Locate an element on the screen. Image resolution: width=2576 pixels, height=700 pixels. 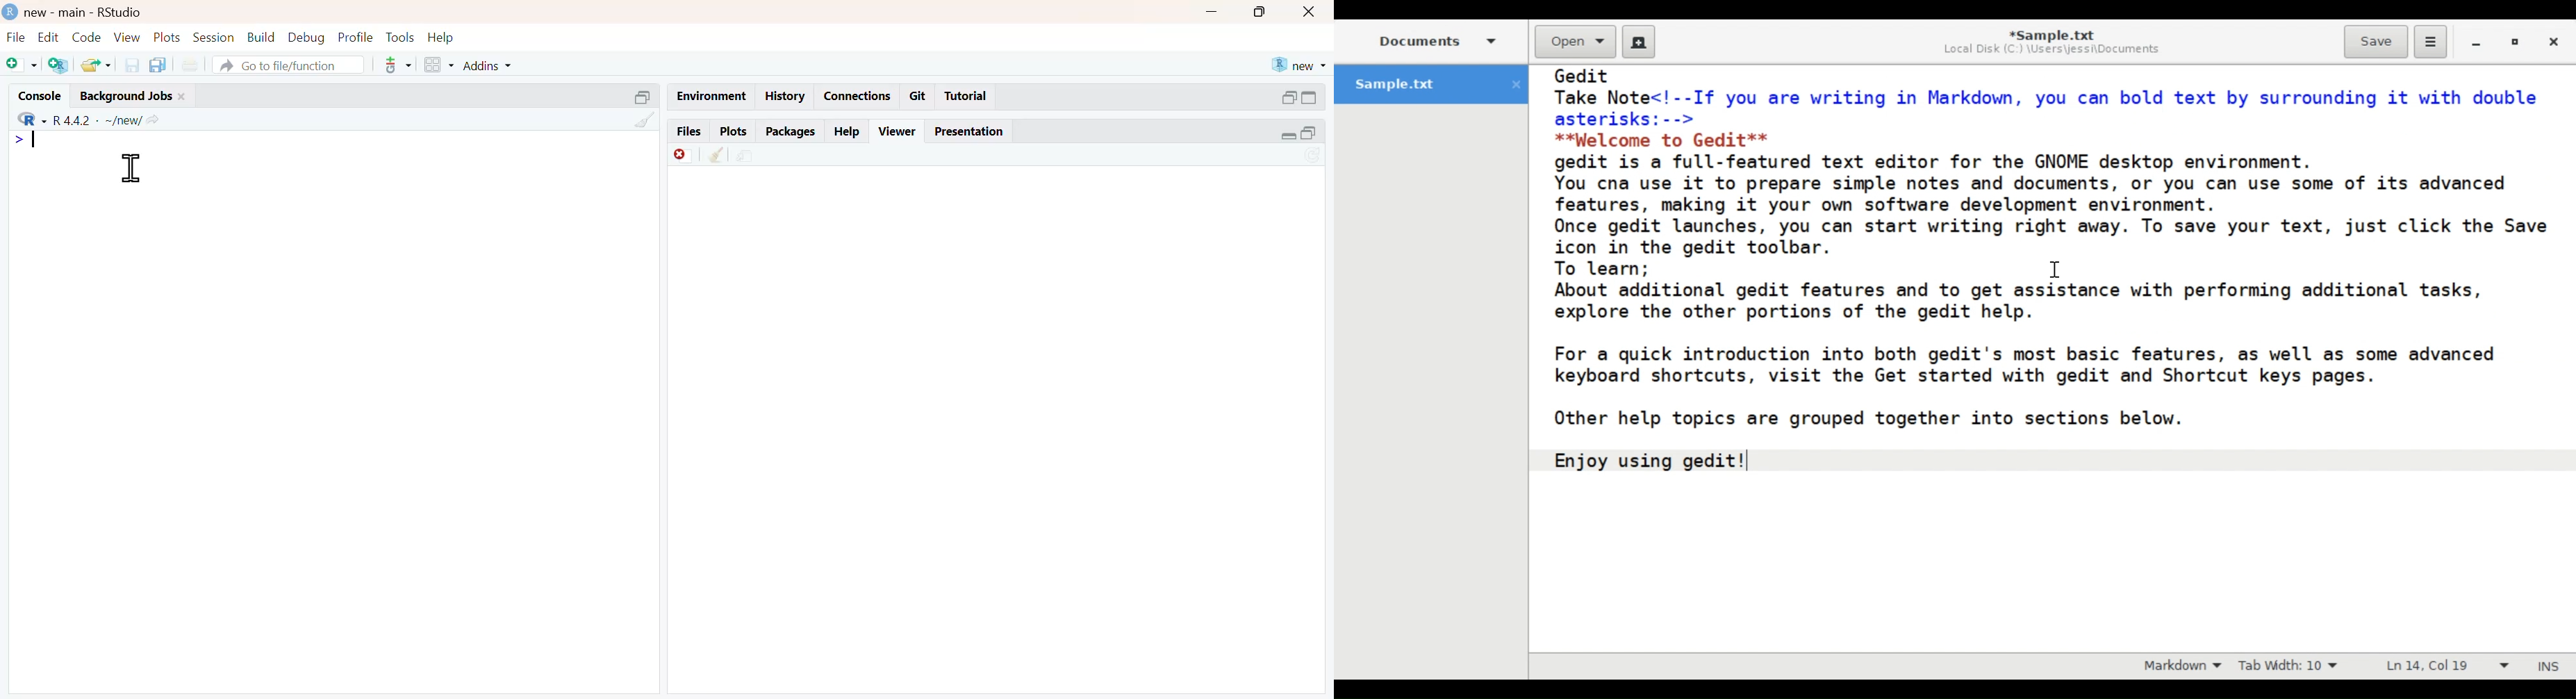
build is located at coordinates (262, 37).